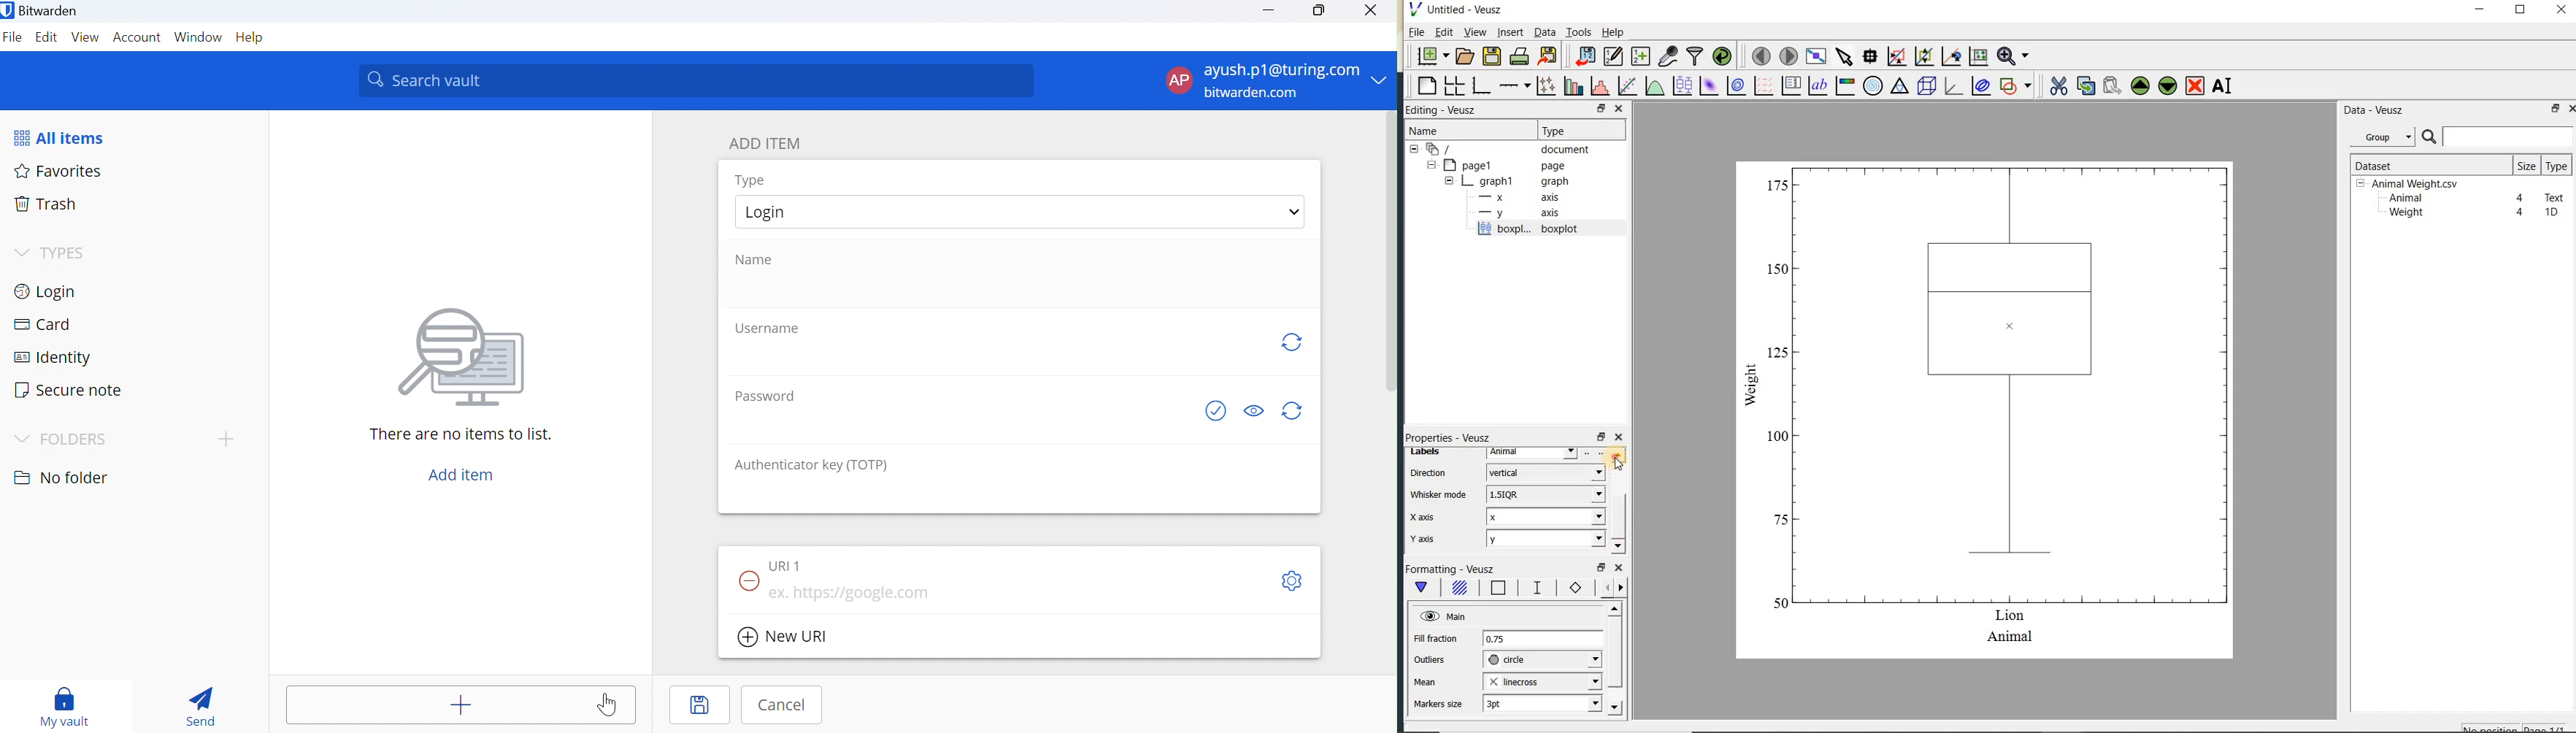  What do you see at coordinates (460, 475) in the screenshot?
I see `Add item` at bounding box center [460, 475].